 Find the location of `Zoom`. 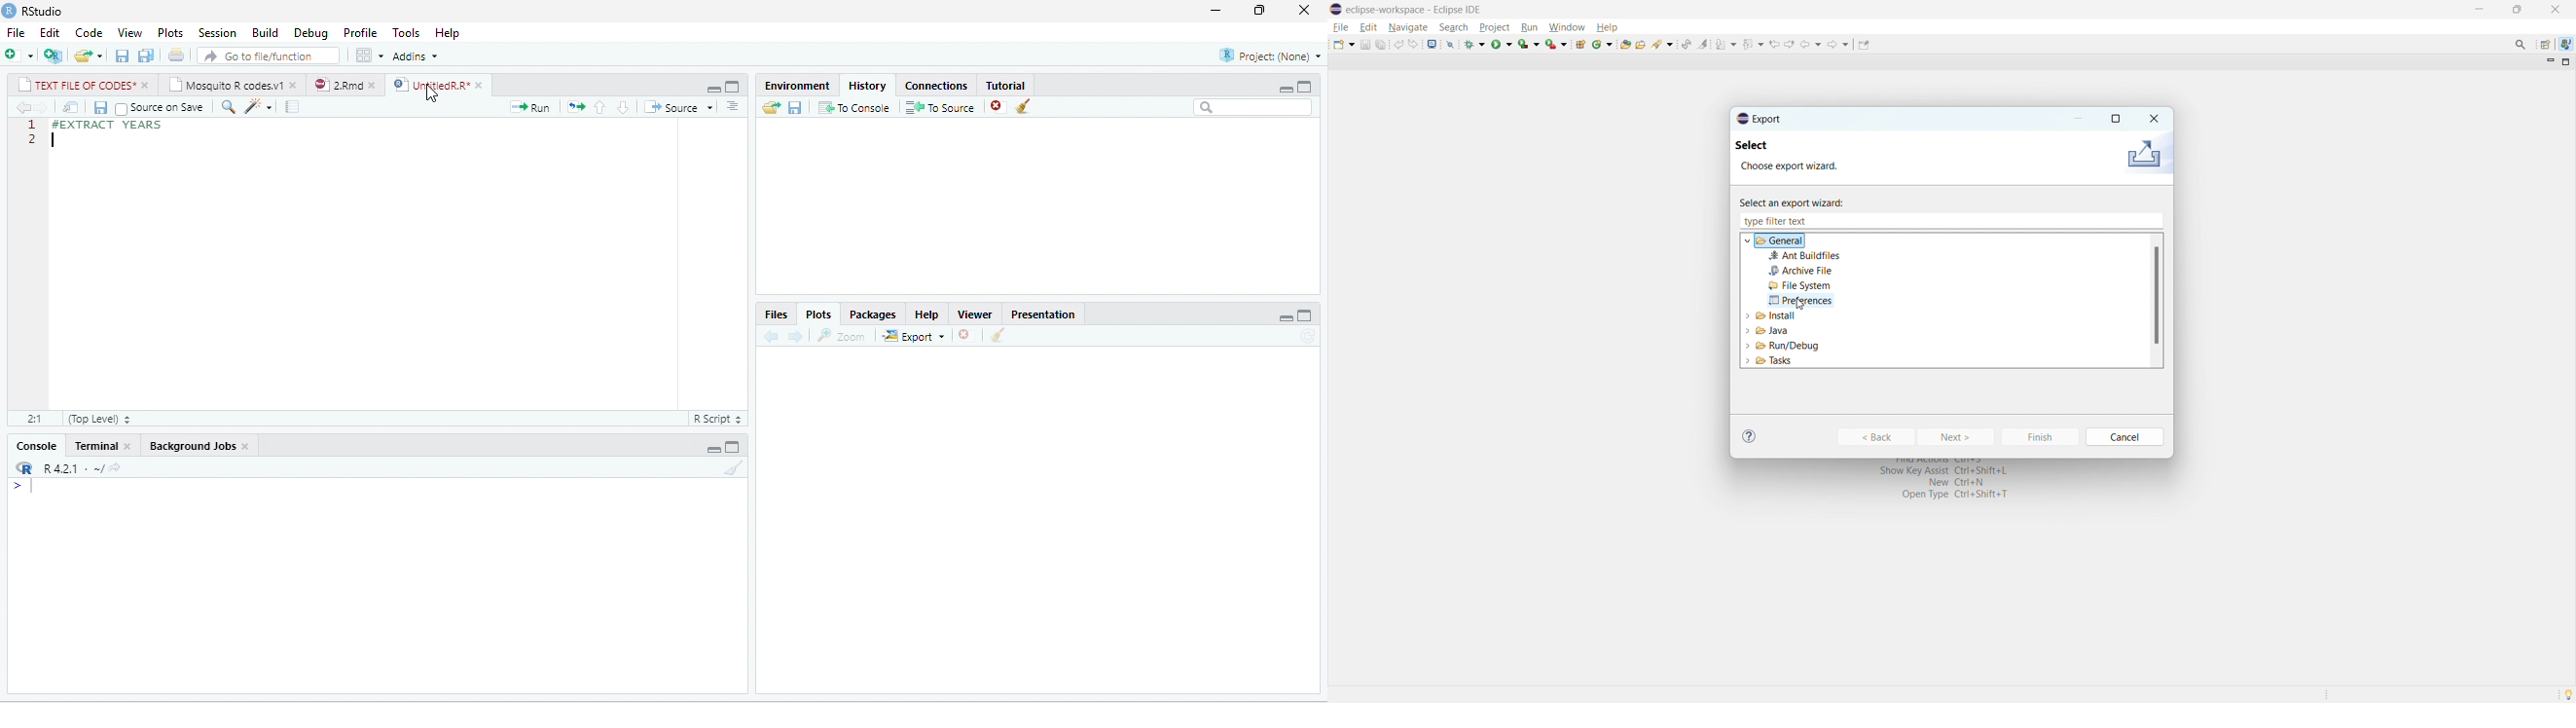

Zoom is located at coordinates (841, 335).